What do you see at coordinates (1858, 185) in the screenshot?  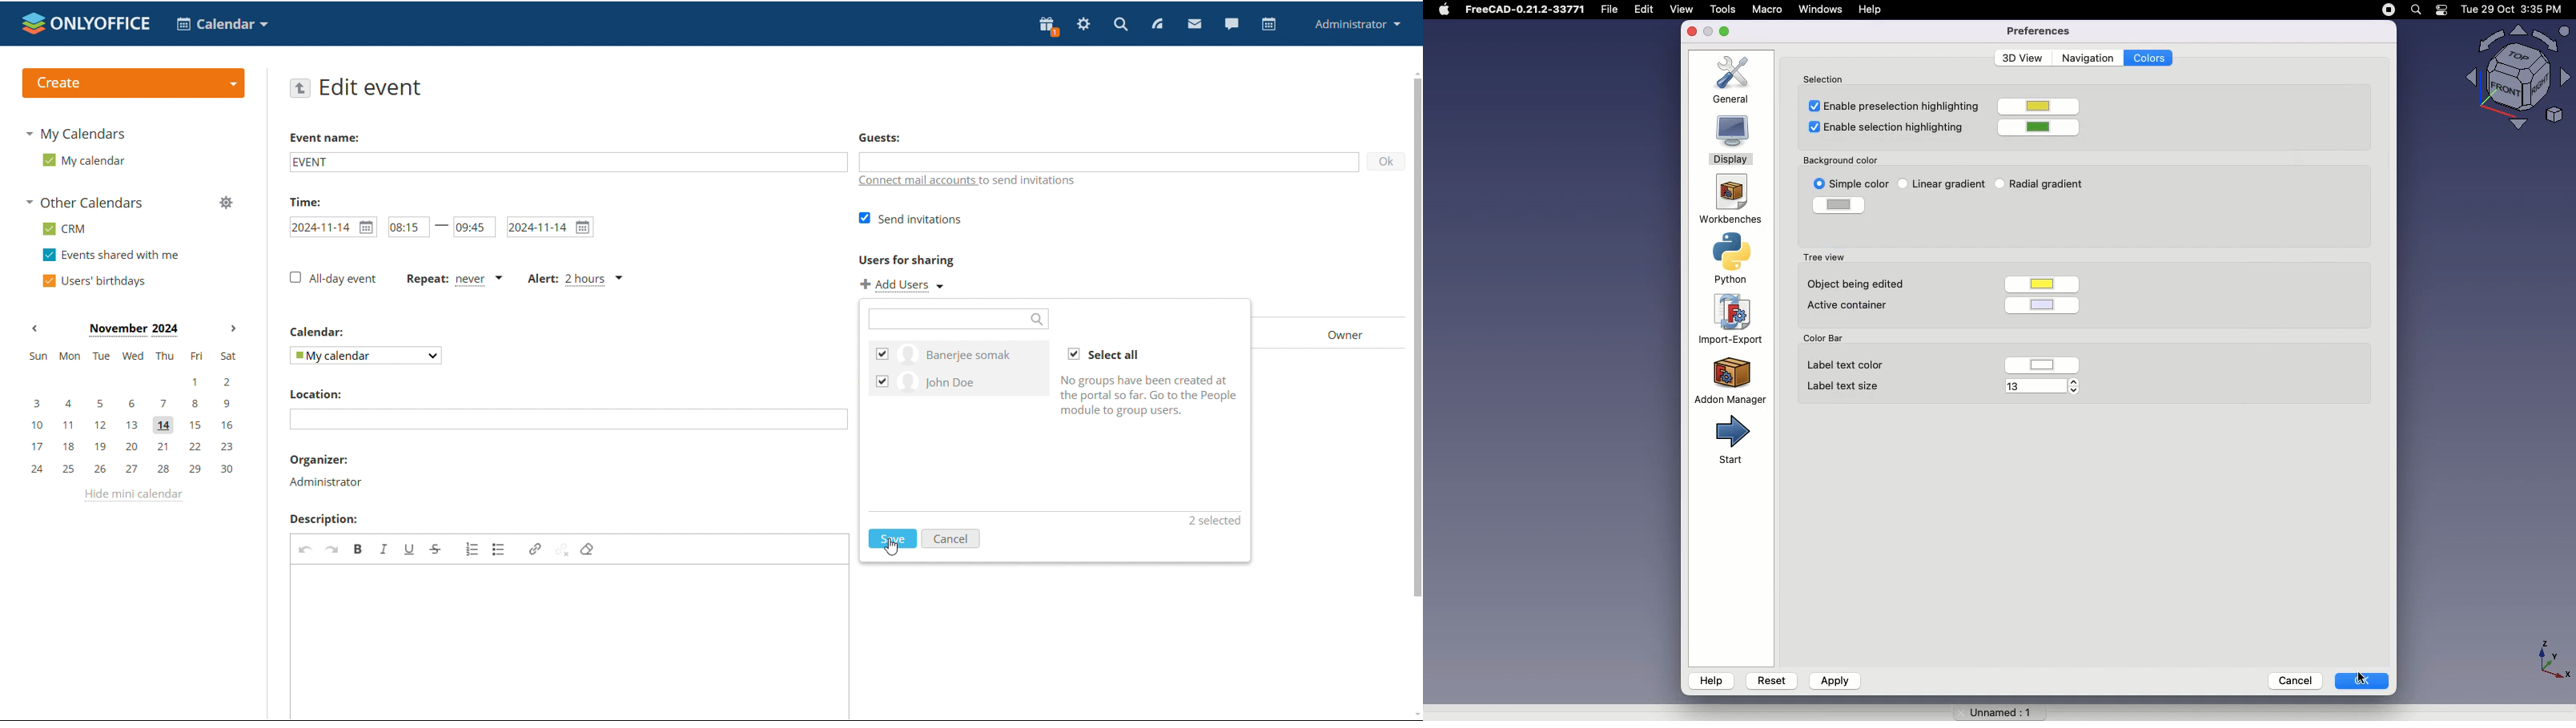 I see `Clicking on simple color` at bounding box center [1858, 185].